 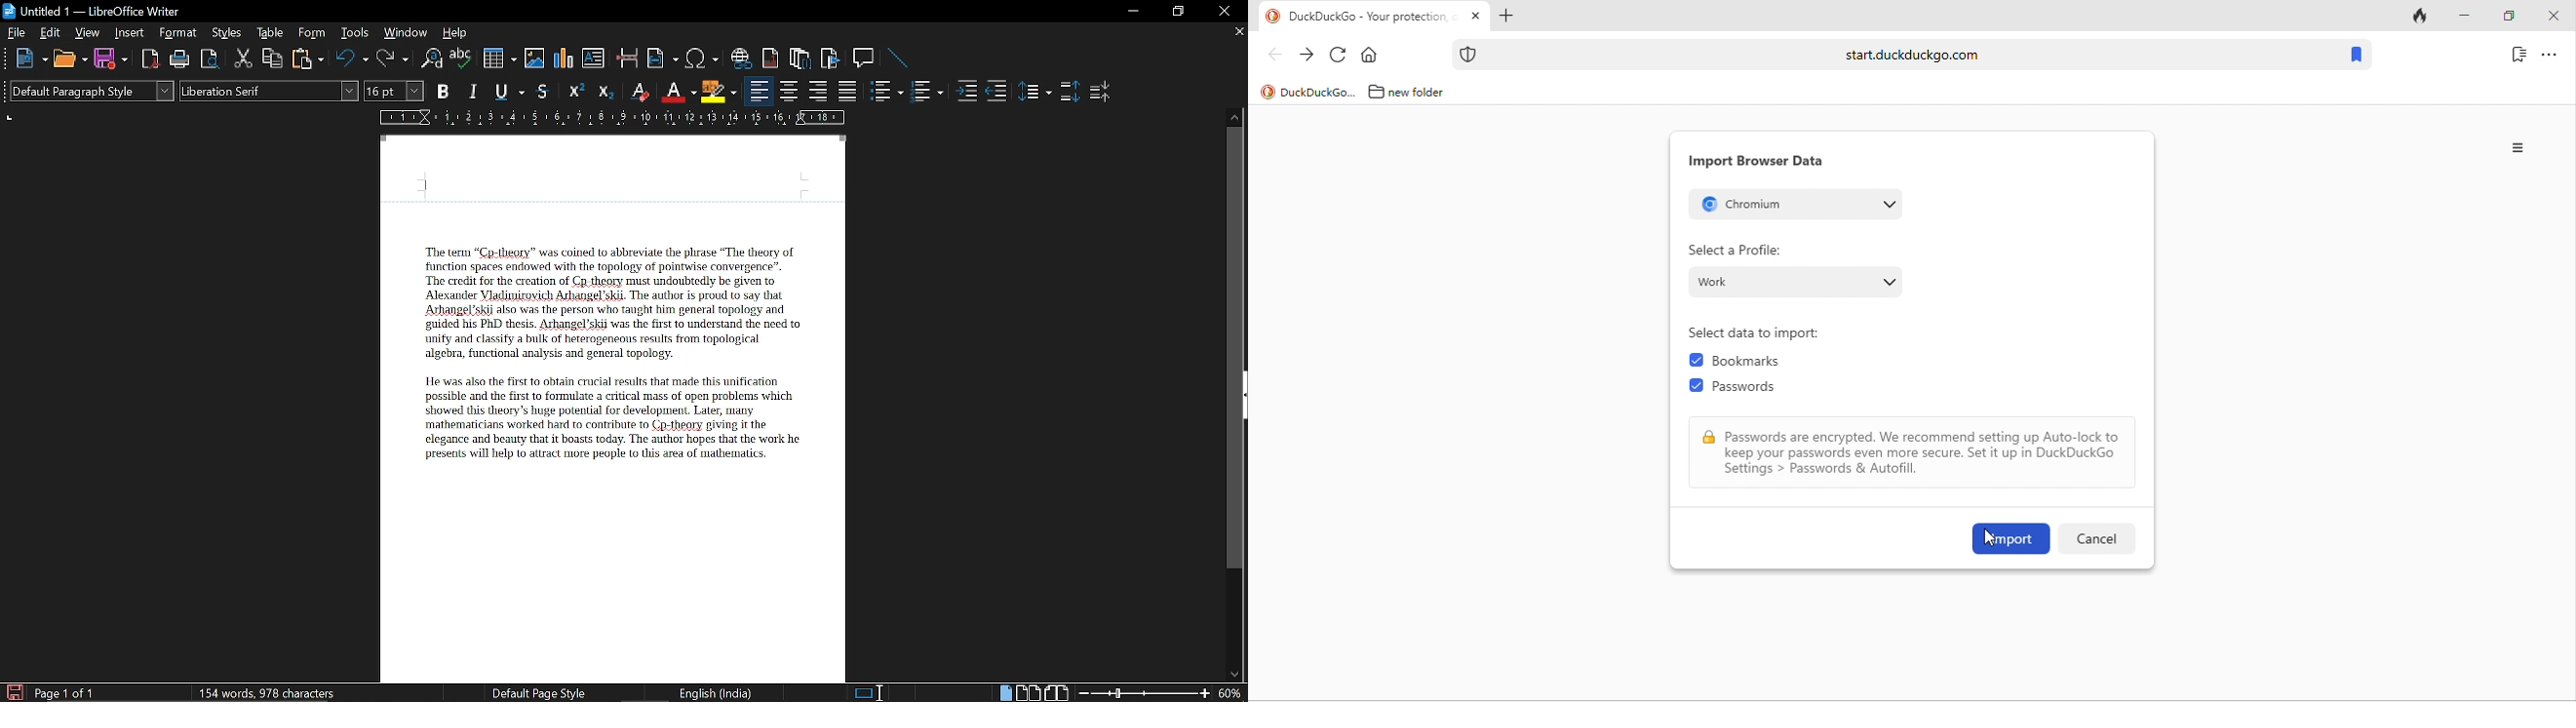 I want to click on Open, so click(x=70, y=59).